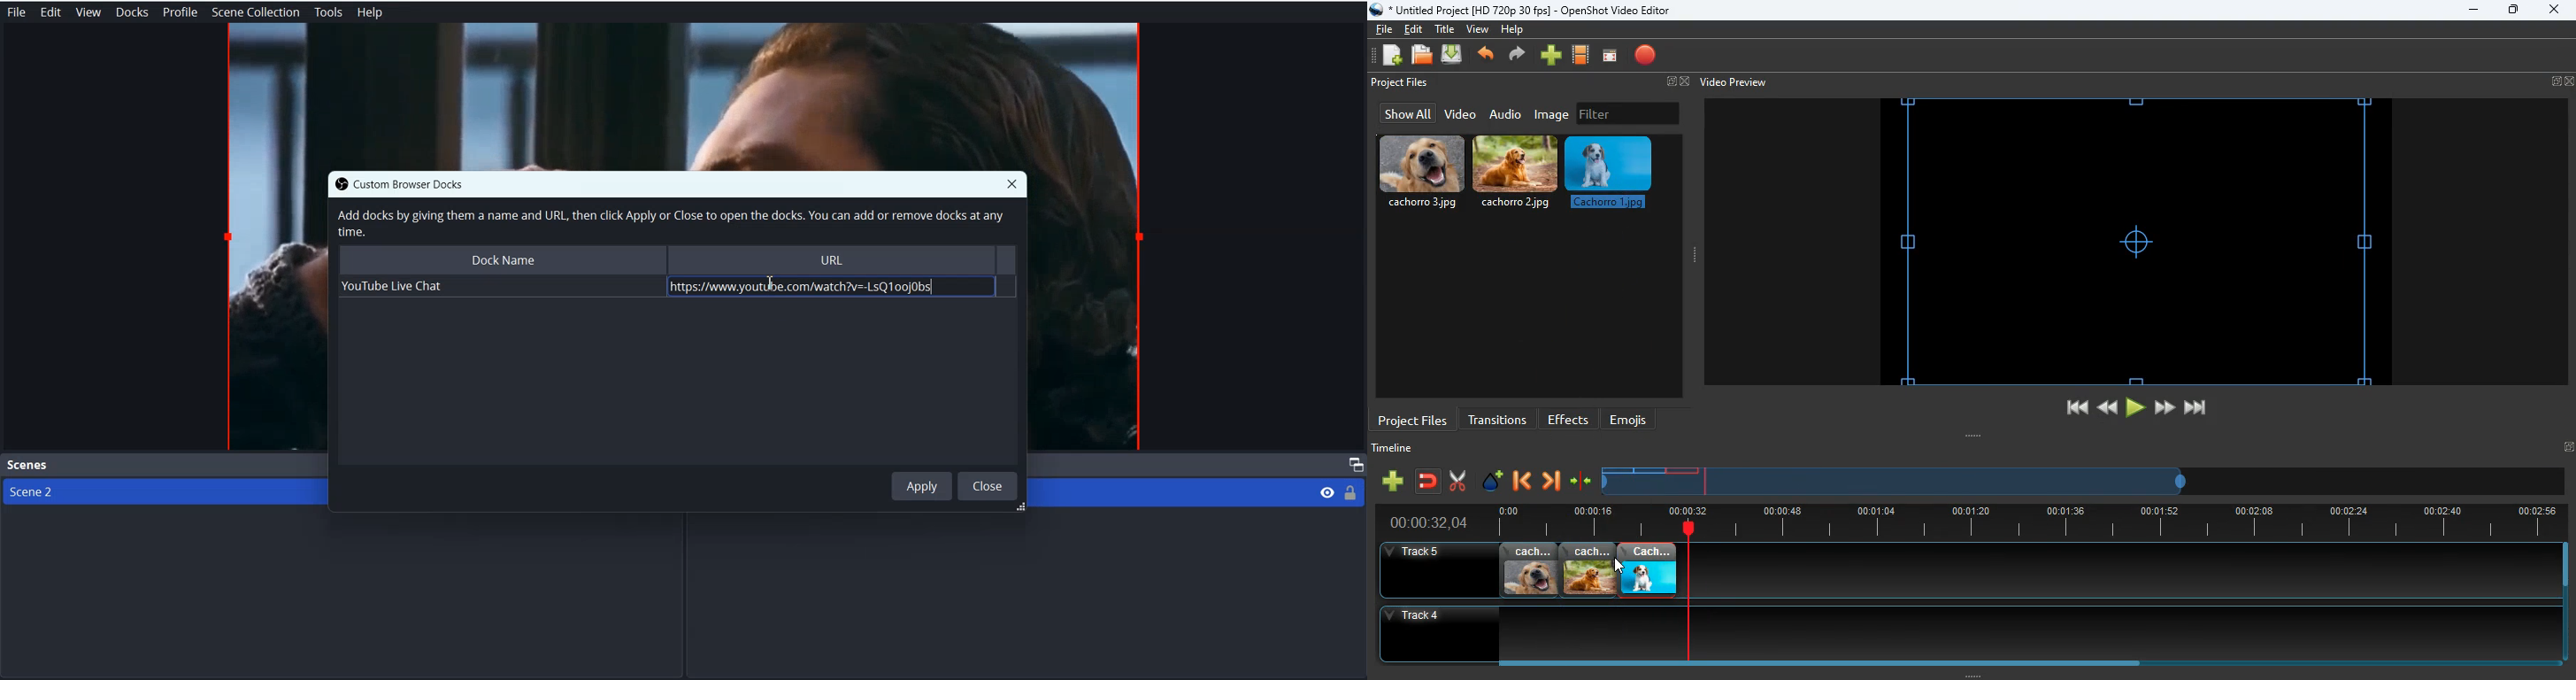  I want to click on https://www.youtube.com/watch?v=-sQ100j0bs]|, so click(825, 287).